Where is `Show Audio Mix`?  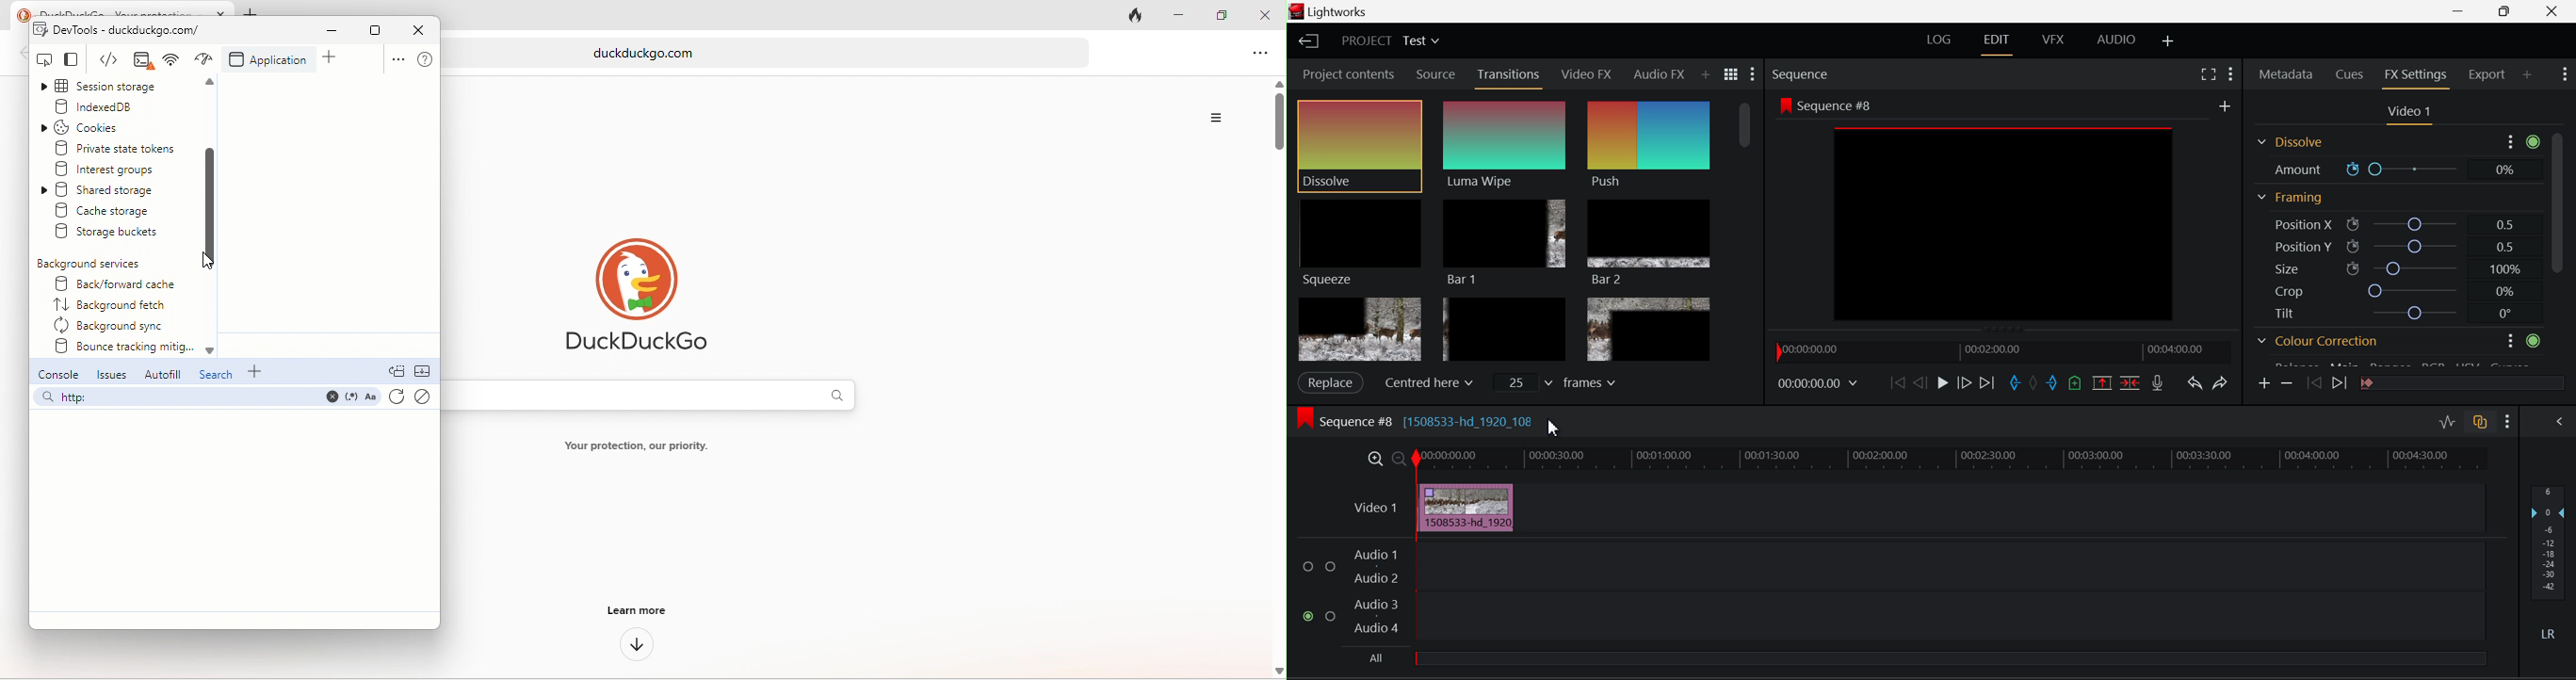
Show Audio Mix is located at coordinates (2560, 421).